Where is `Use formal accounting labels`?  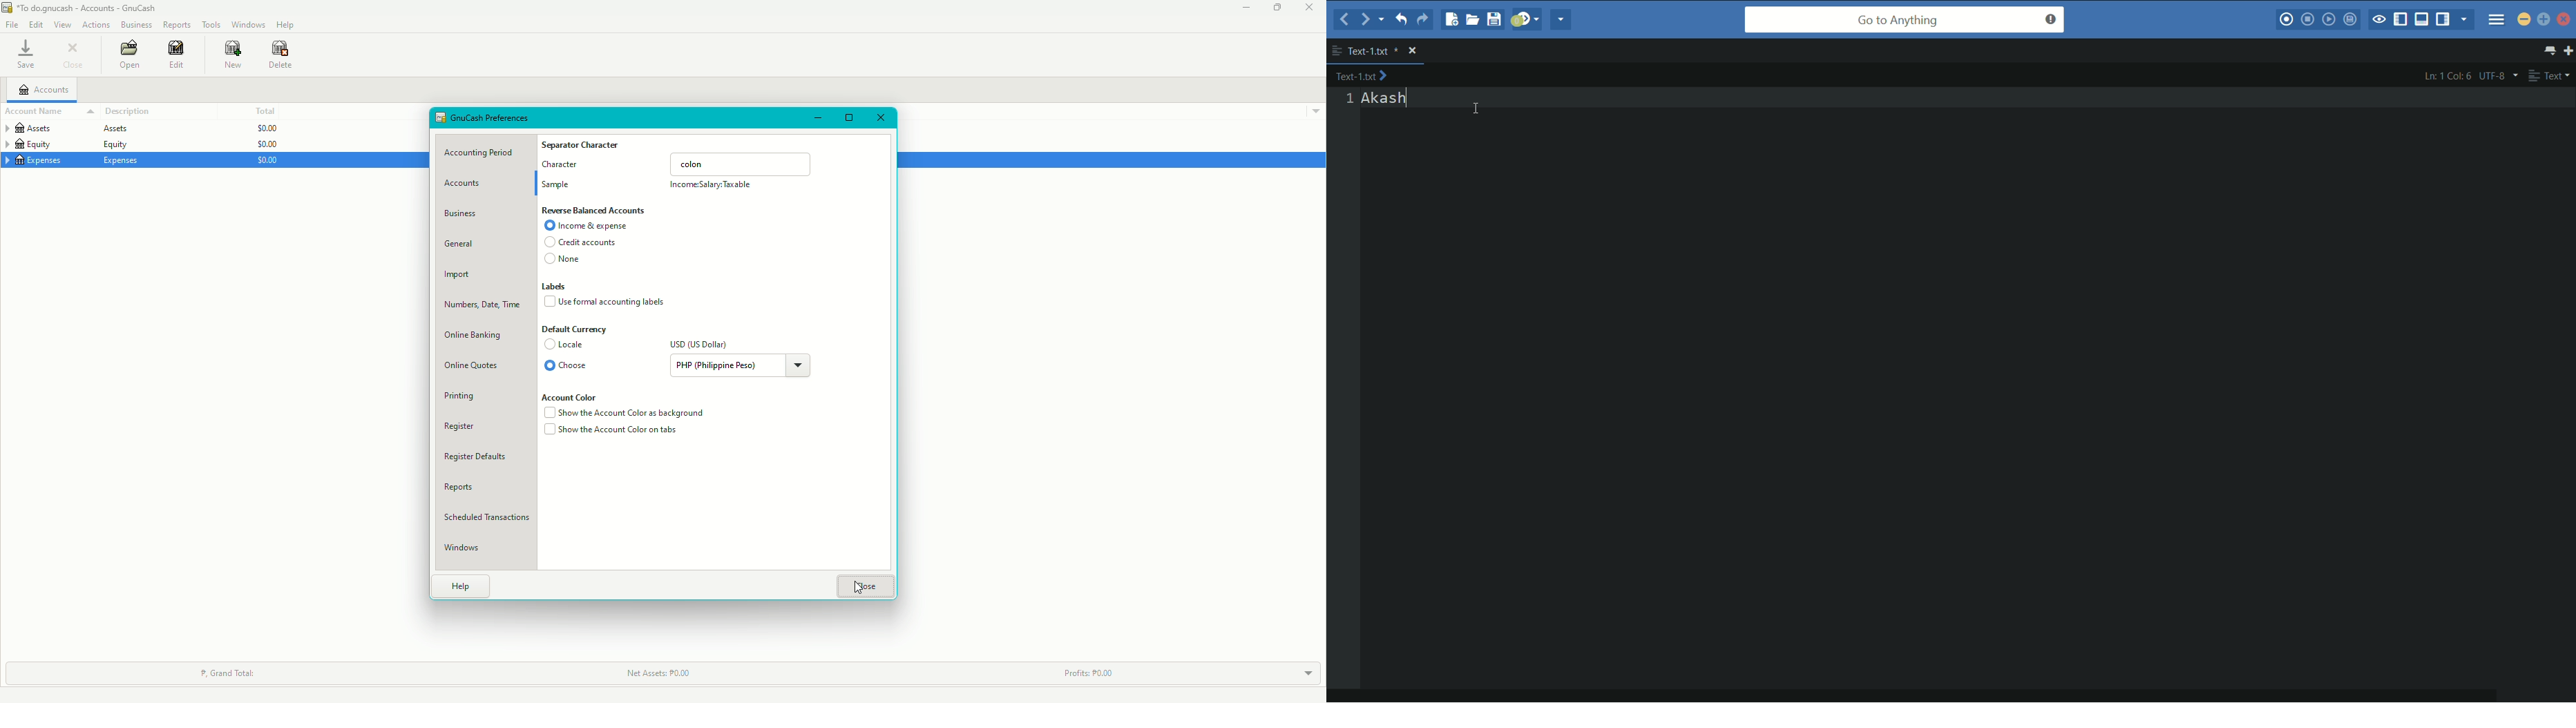
Use formal accounting labels is located at coordinates (608, 301).